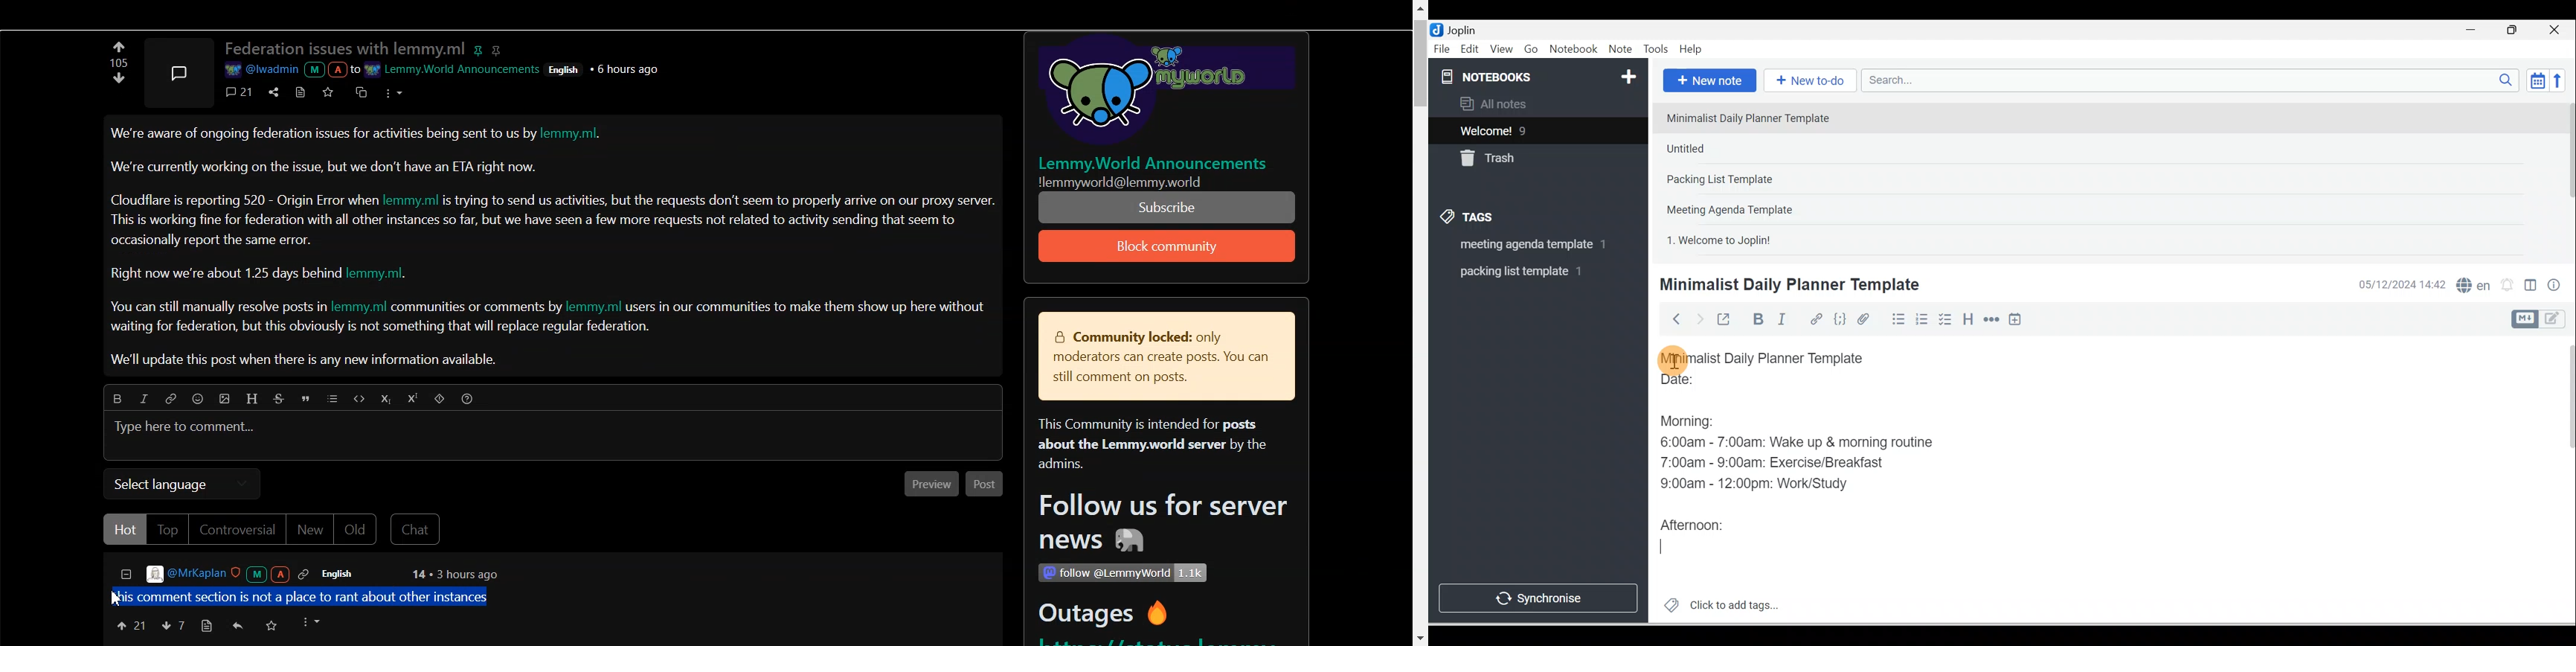 Image resolution: width=2576 pixels, height=672 pixels. I want to click on Cloudflare is reporting 520 - Origin Error wher, so click(245, 199).